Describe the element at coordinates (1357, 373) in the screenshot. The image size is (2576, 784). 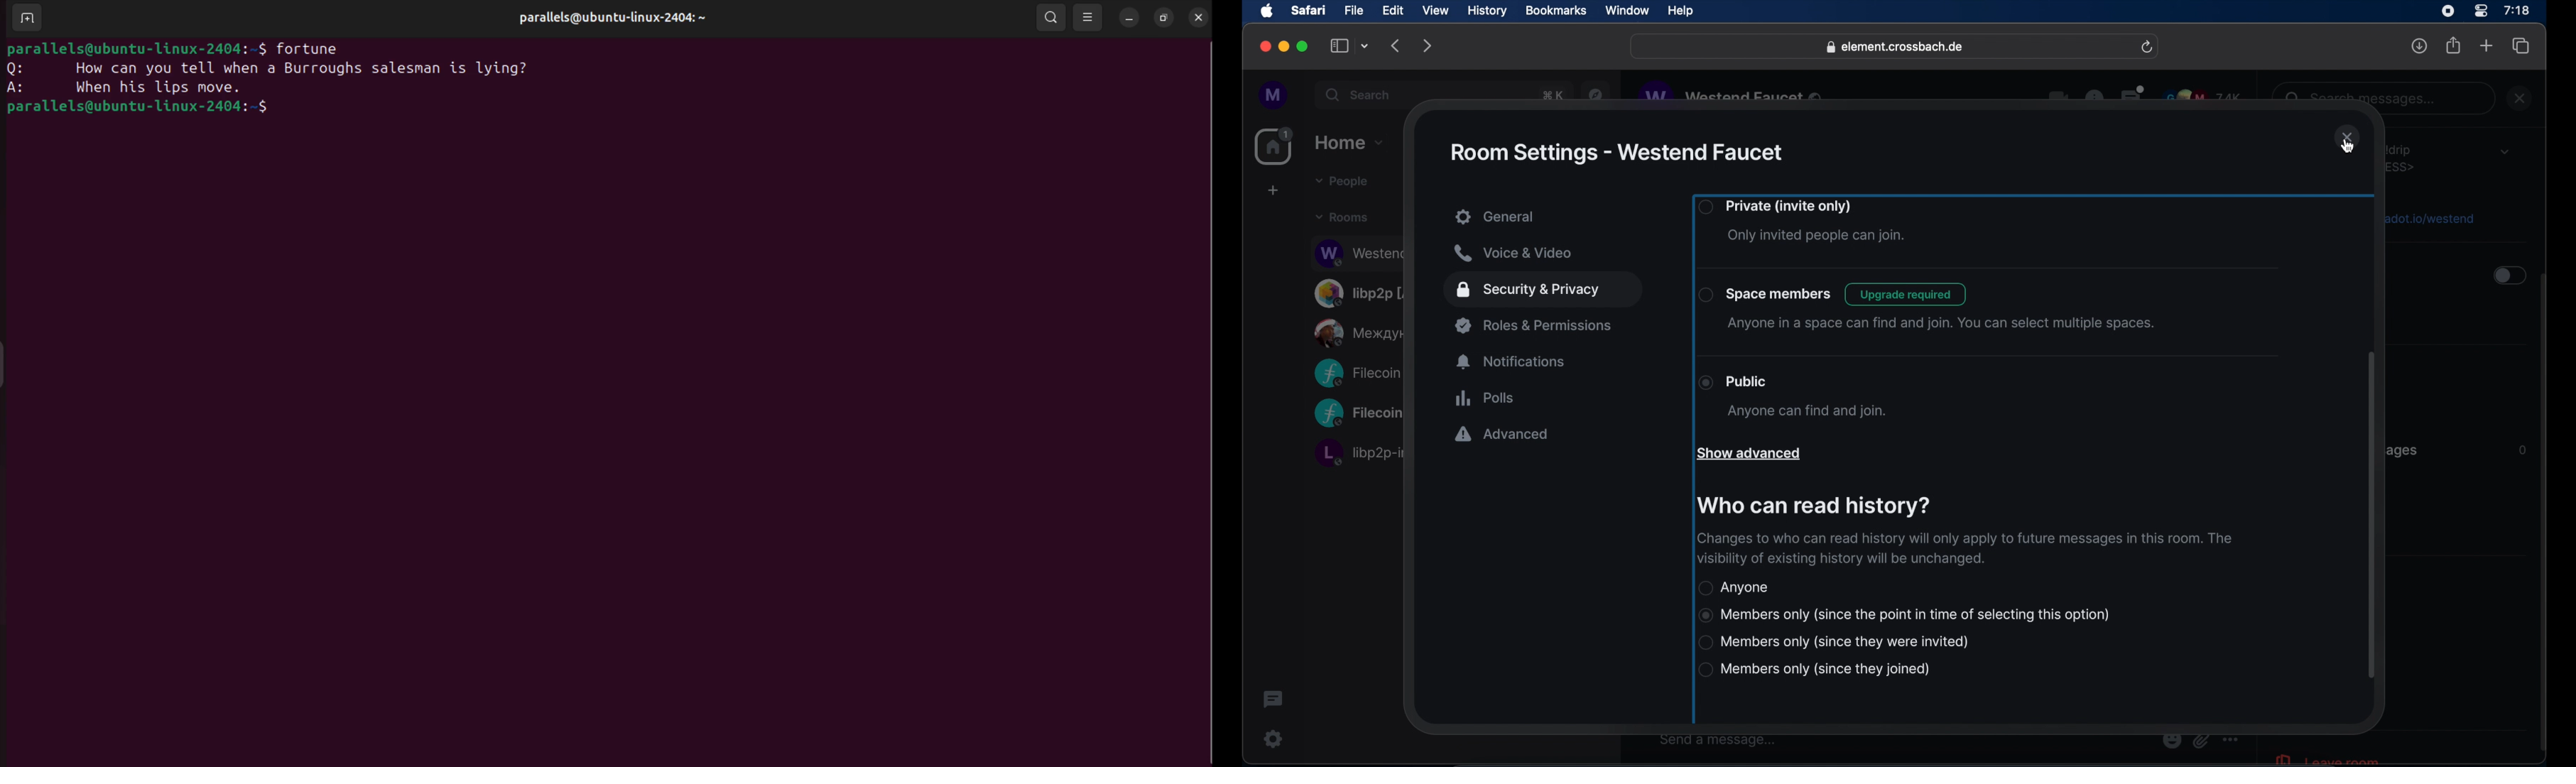
I see `obscure` at that location.